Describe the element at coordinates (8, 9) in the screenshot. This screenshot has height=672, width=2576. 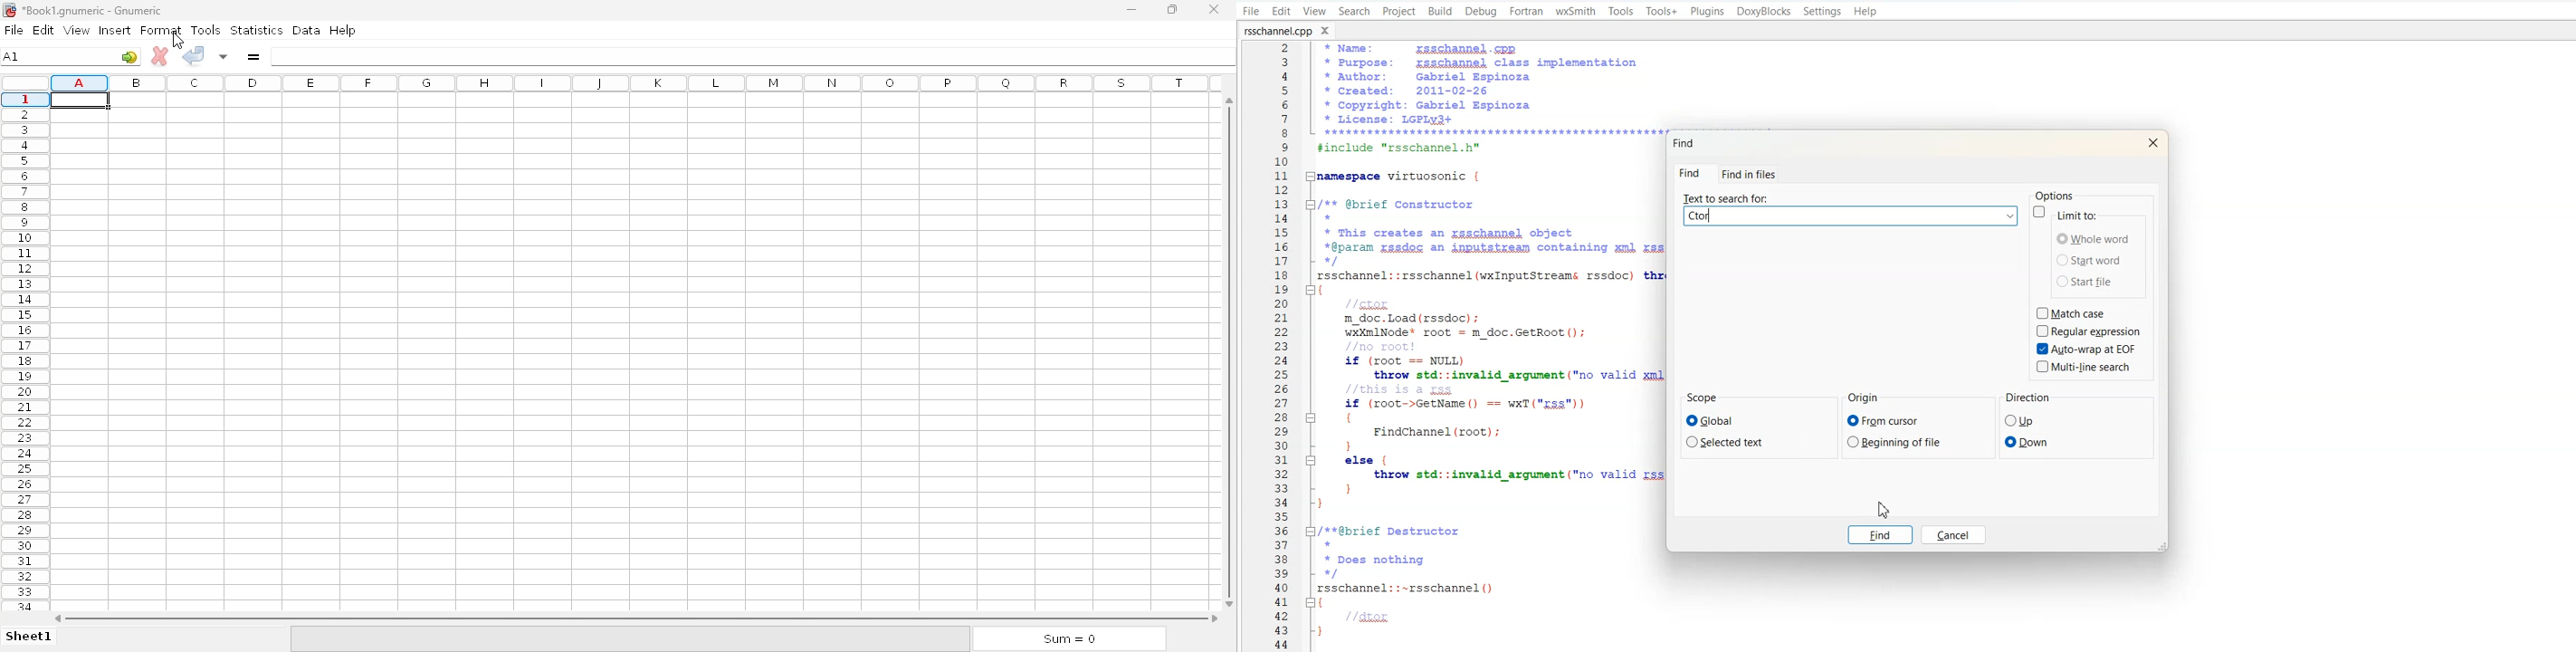
I see `logo` at that location.